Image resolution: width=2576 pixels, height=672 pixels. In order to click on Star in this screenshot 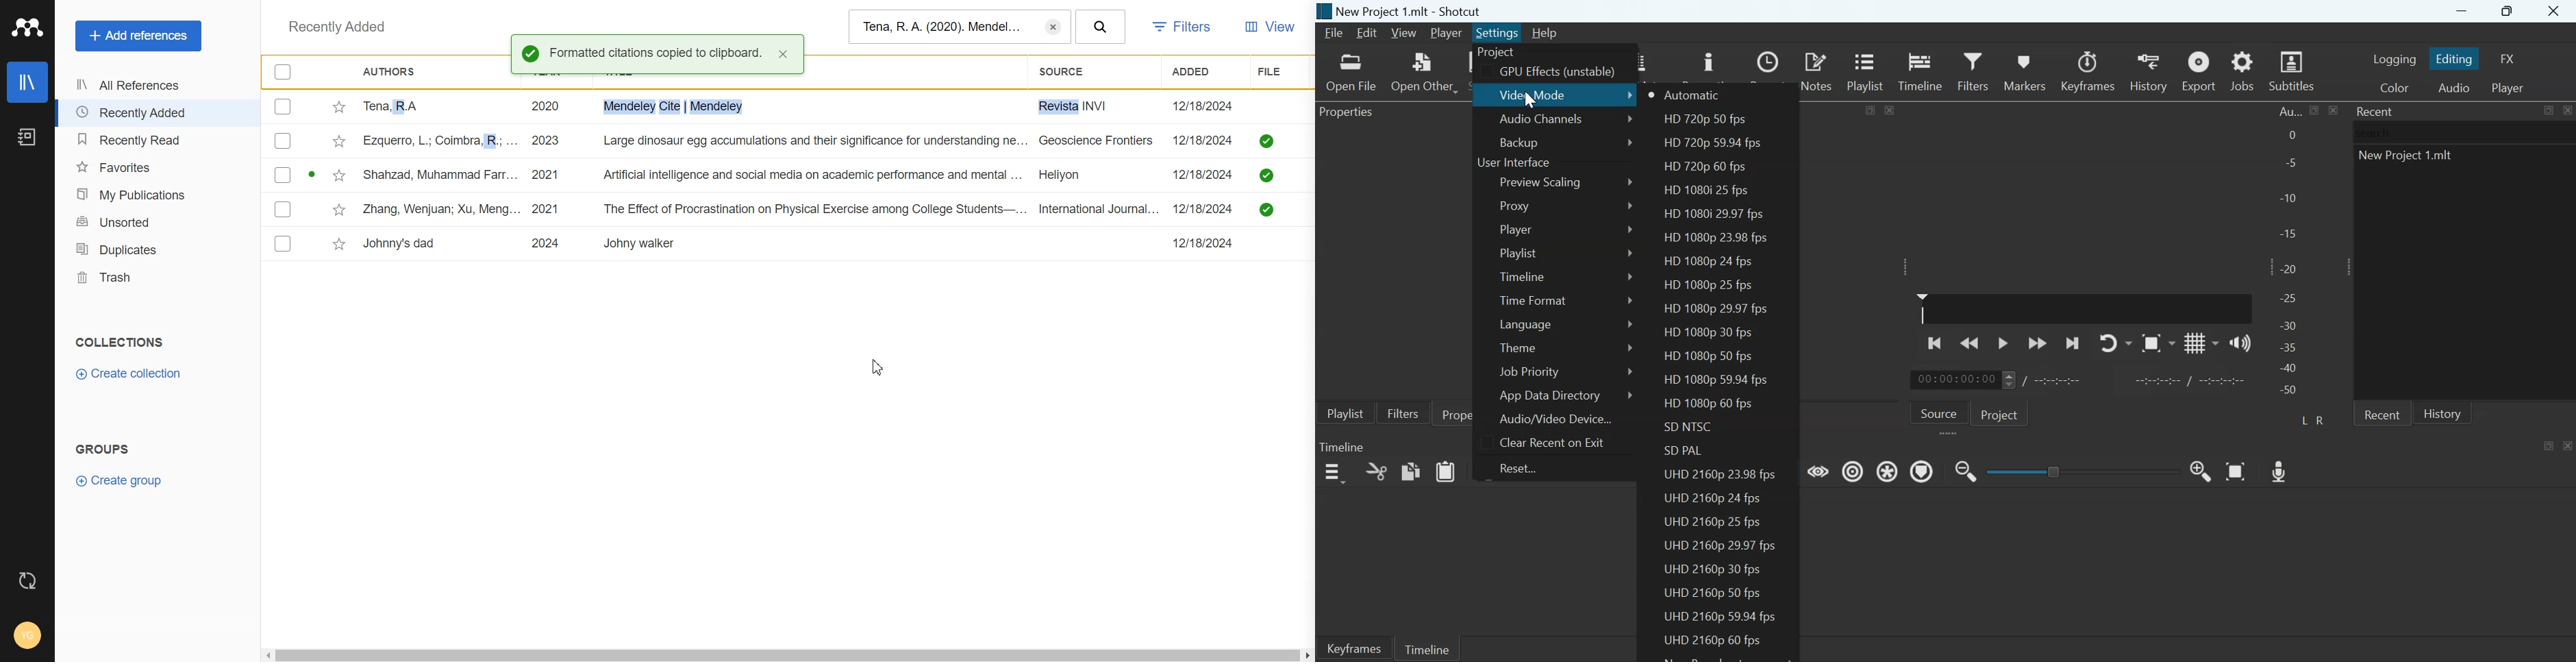, I will do `click(340, 140)`.